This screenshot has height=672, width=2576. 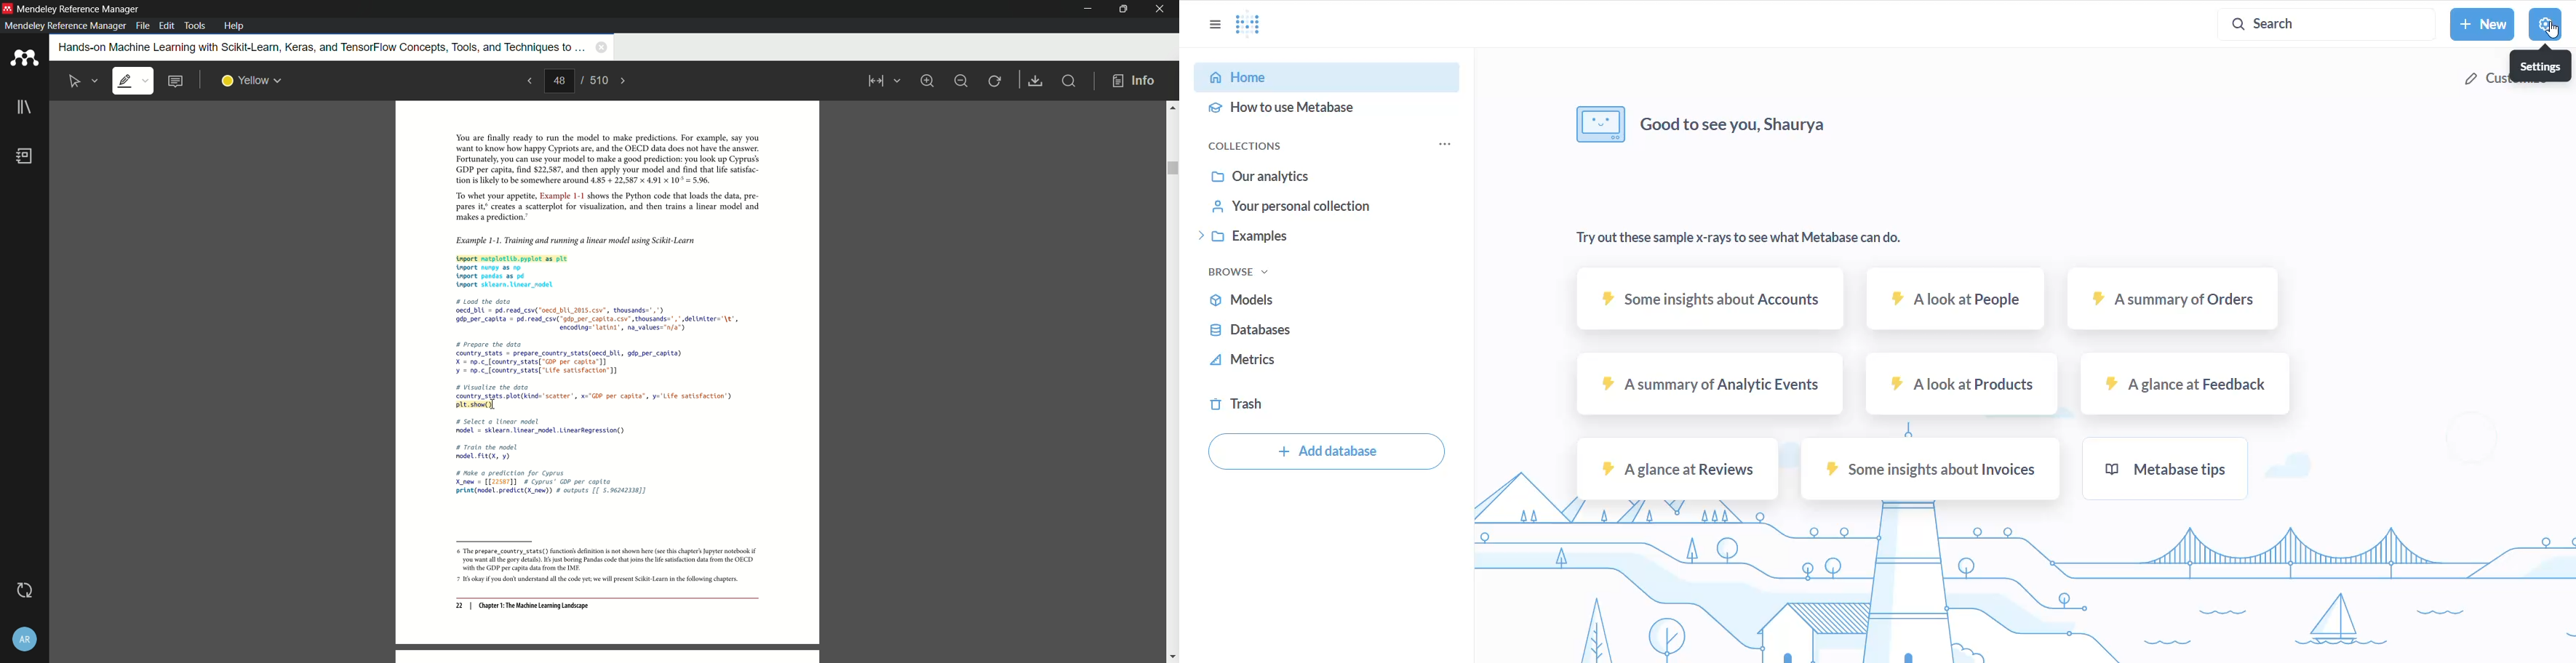 What do you see at coordinates (1708, 300) in the screenshot?
I see `SOME INSIGHTS ABOUT ACCOUNTS` at bounding box center [1708, 300].